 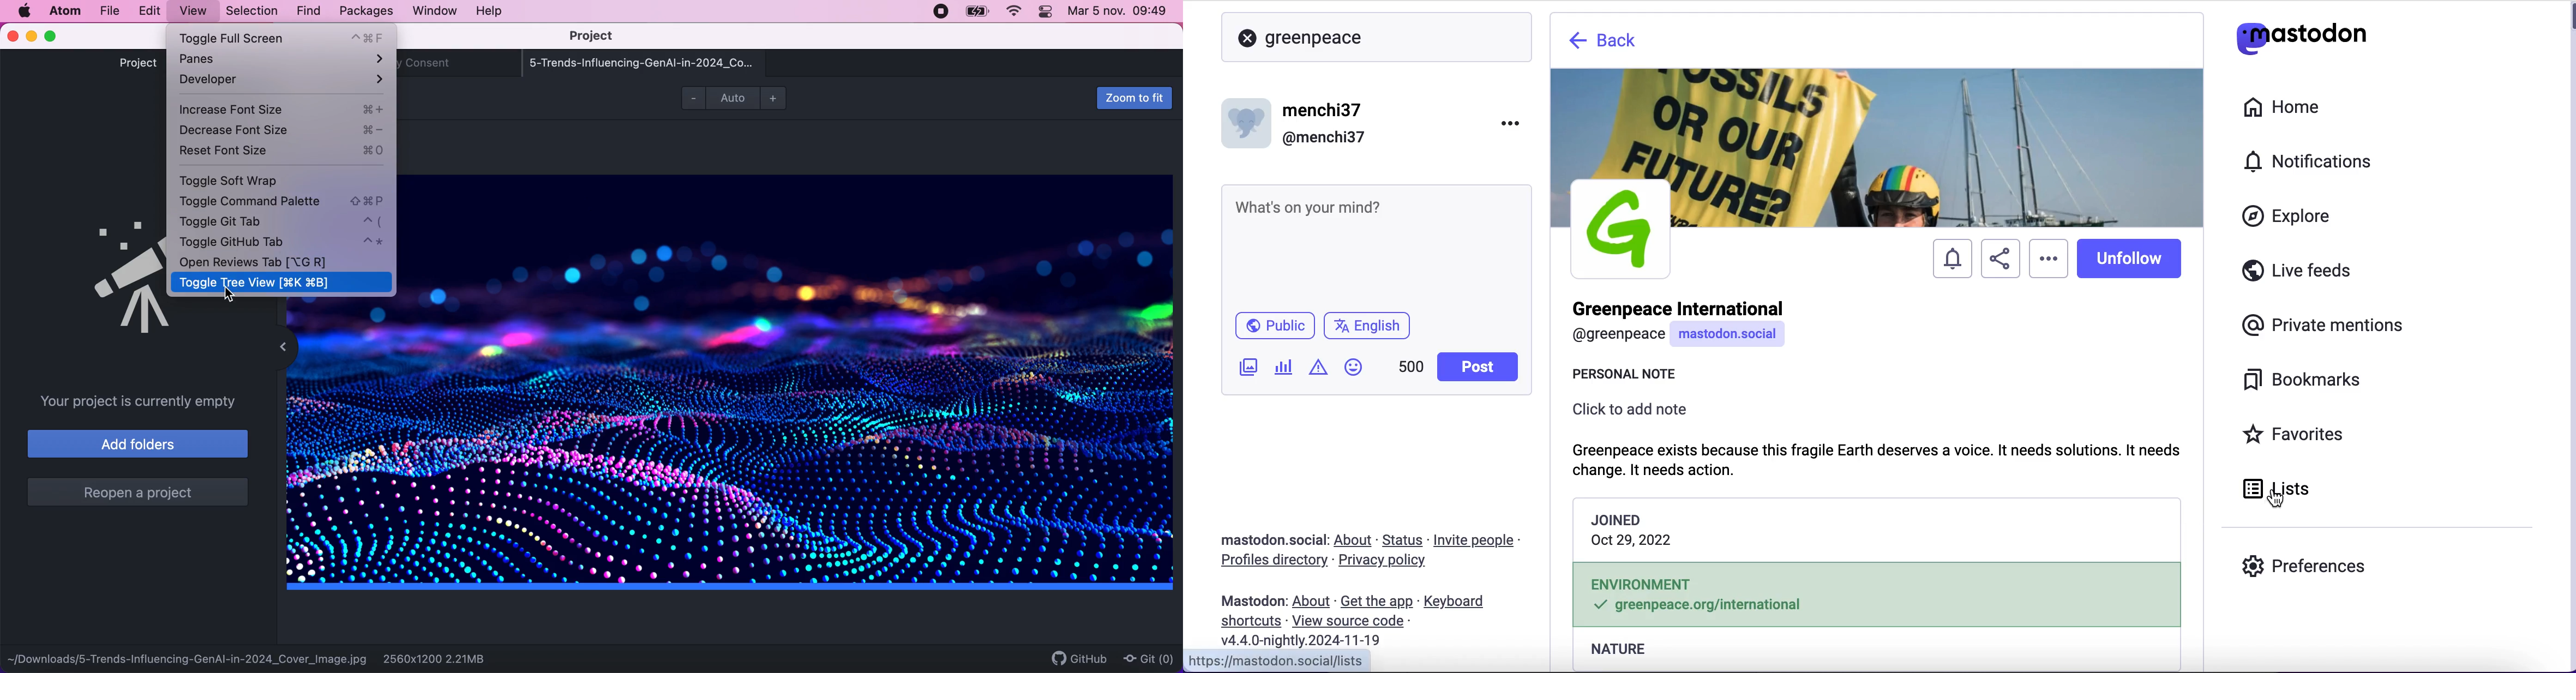 I want to click on your project is currently empty, so click(x=135, y=400).